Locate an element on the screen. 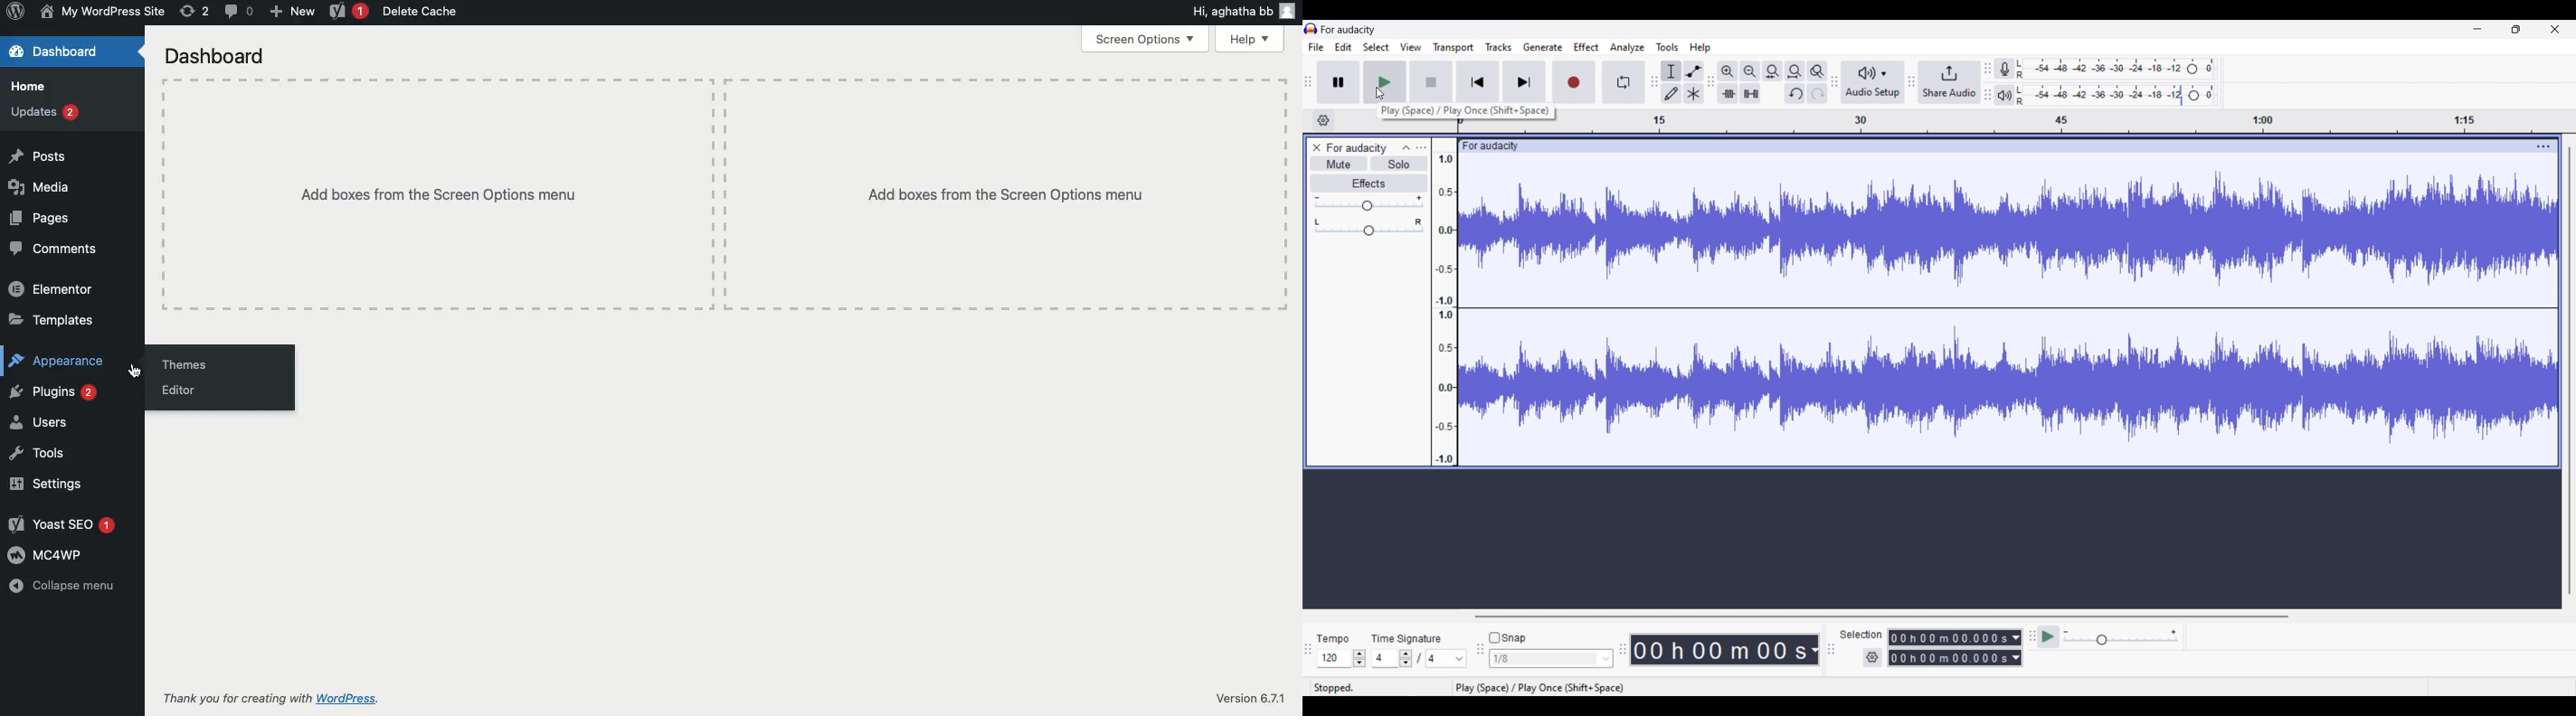 The height and width of the screenshot is (728, 2576). Add boxes from the screen options menu is located at coordinates (725, 194).